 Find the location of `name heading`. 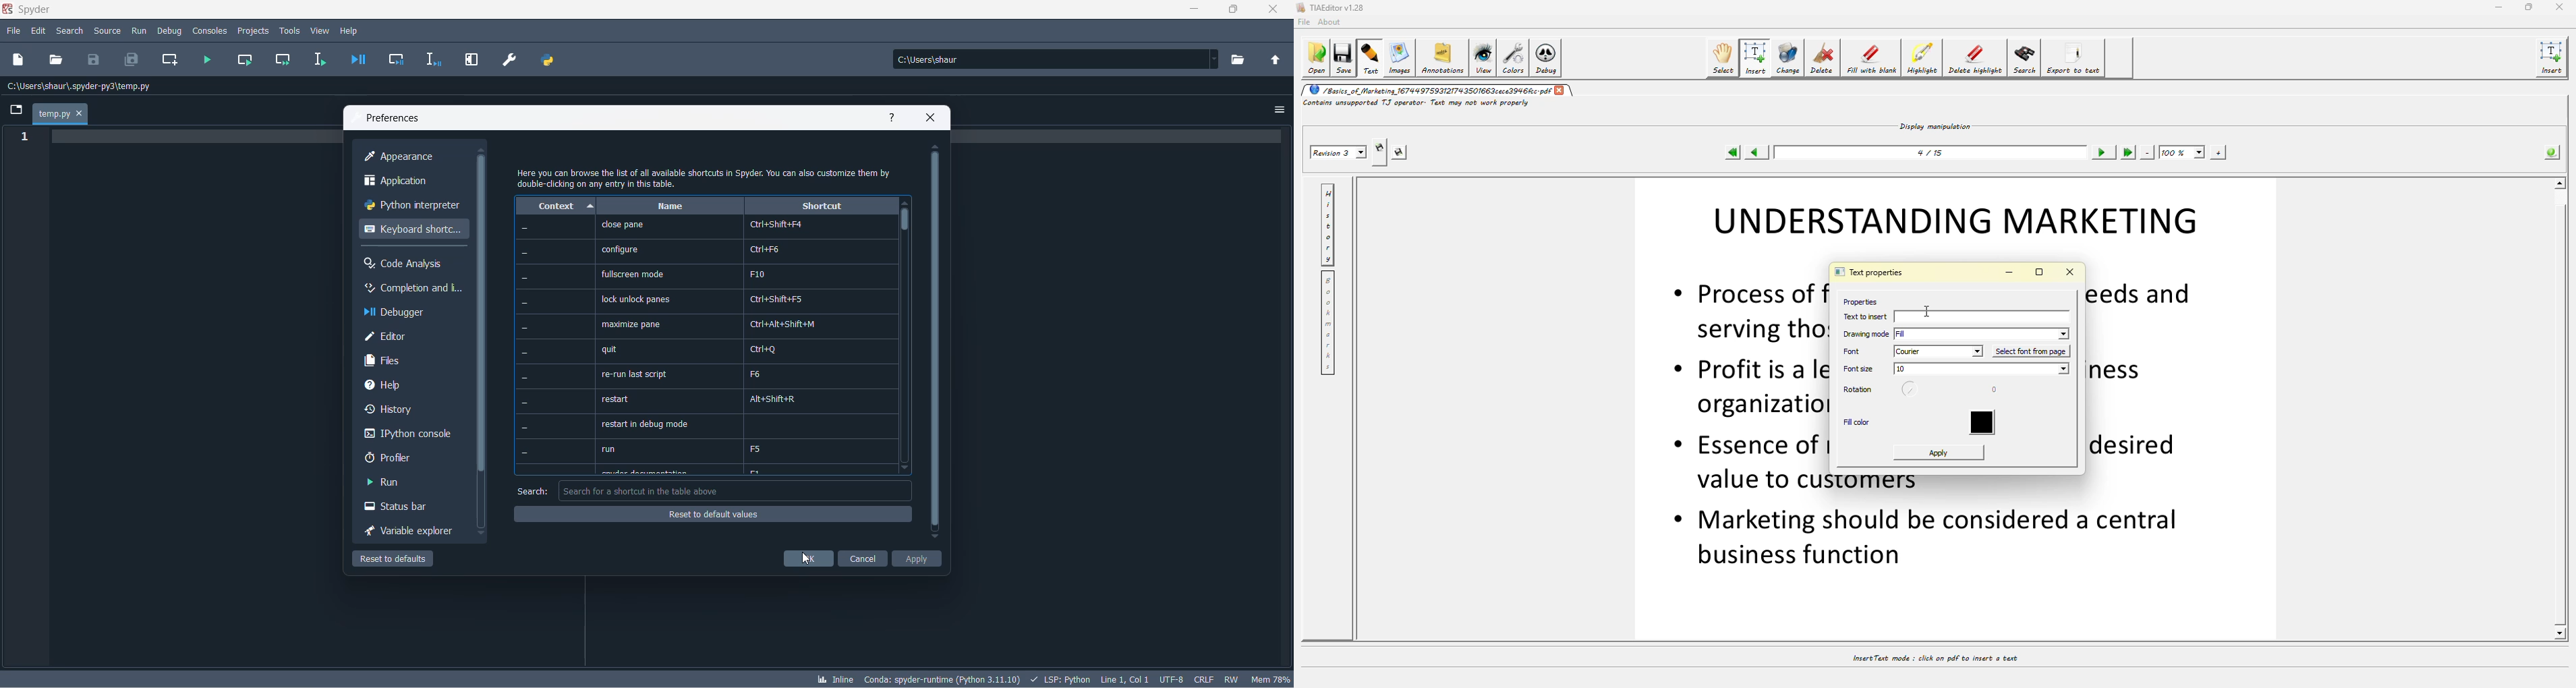

name heading is located at coordinates (670, 206).